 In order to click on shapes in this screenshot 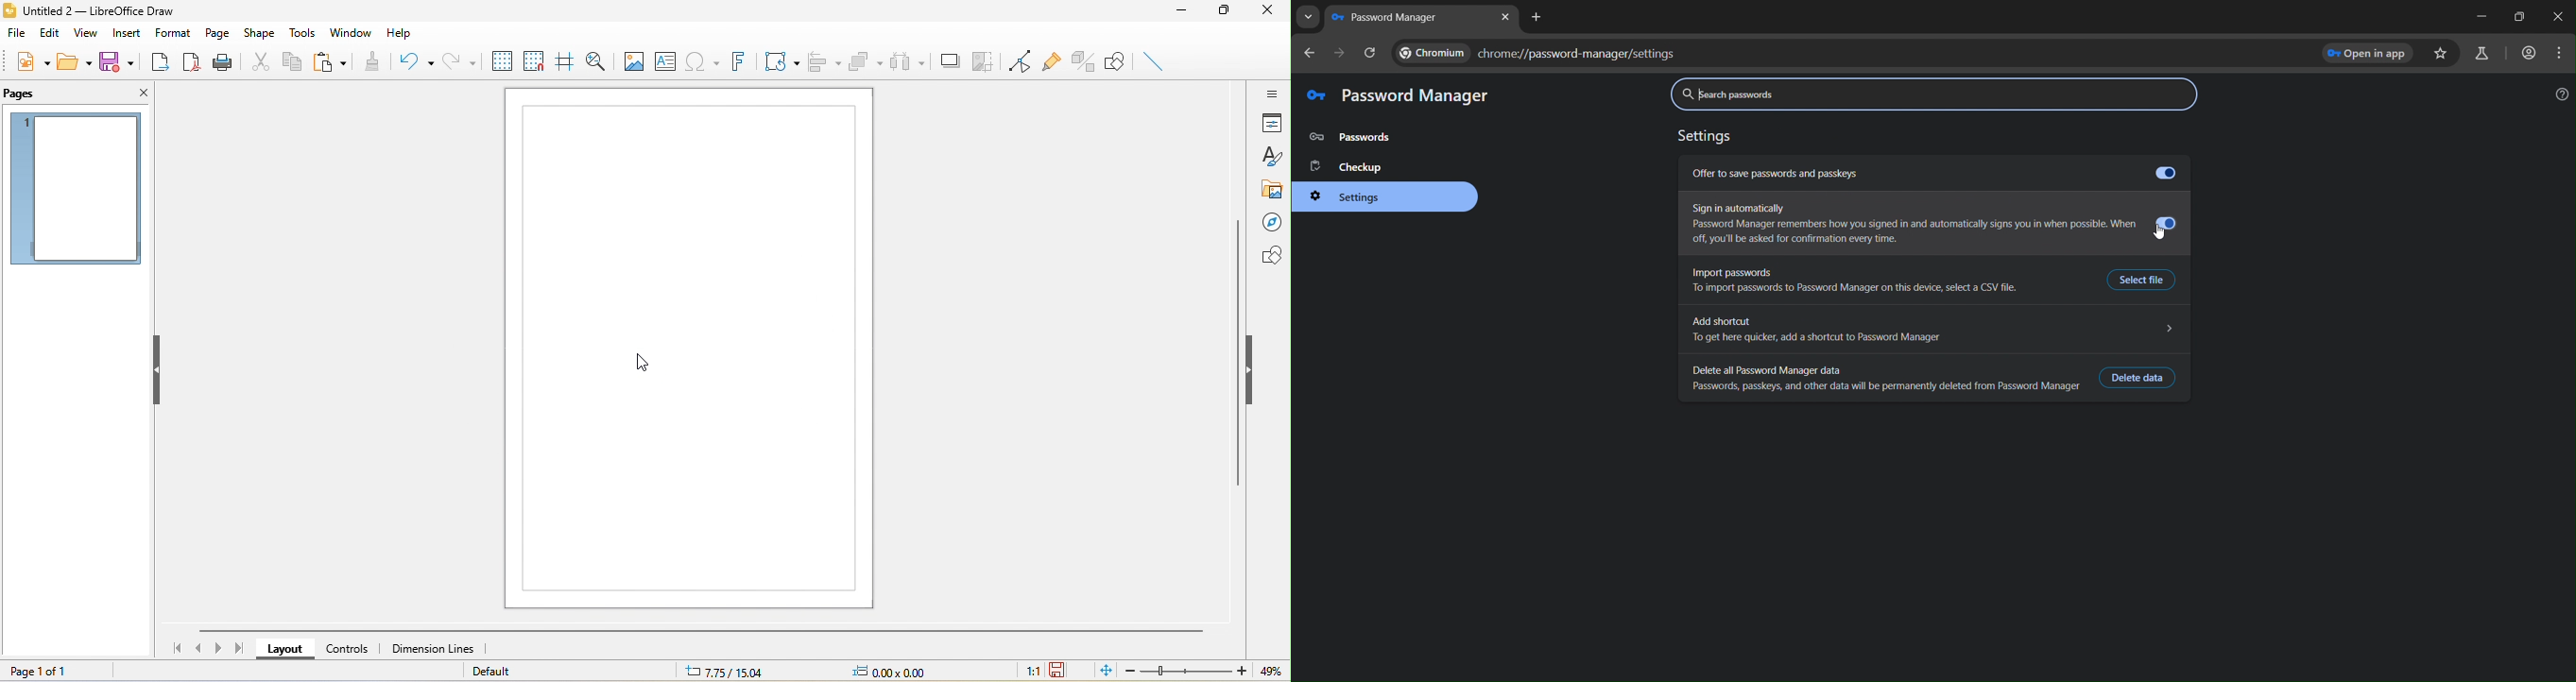, I will do `click(1268, 254)`.